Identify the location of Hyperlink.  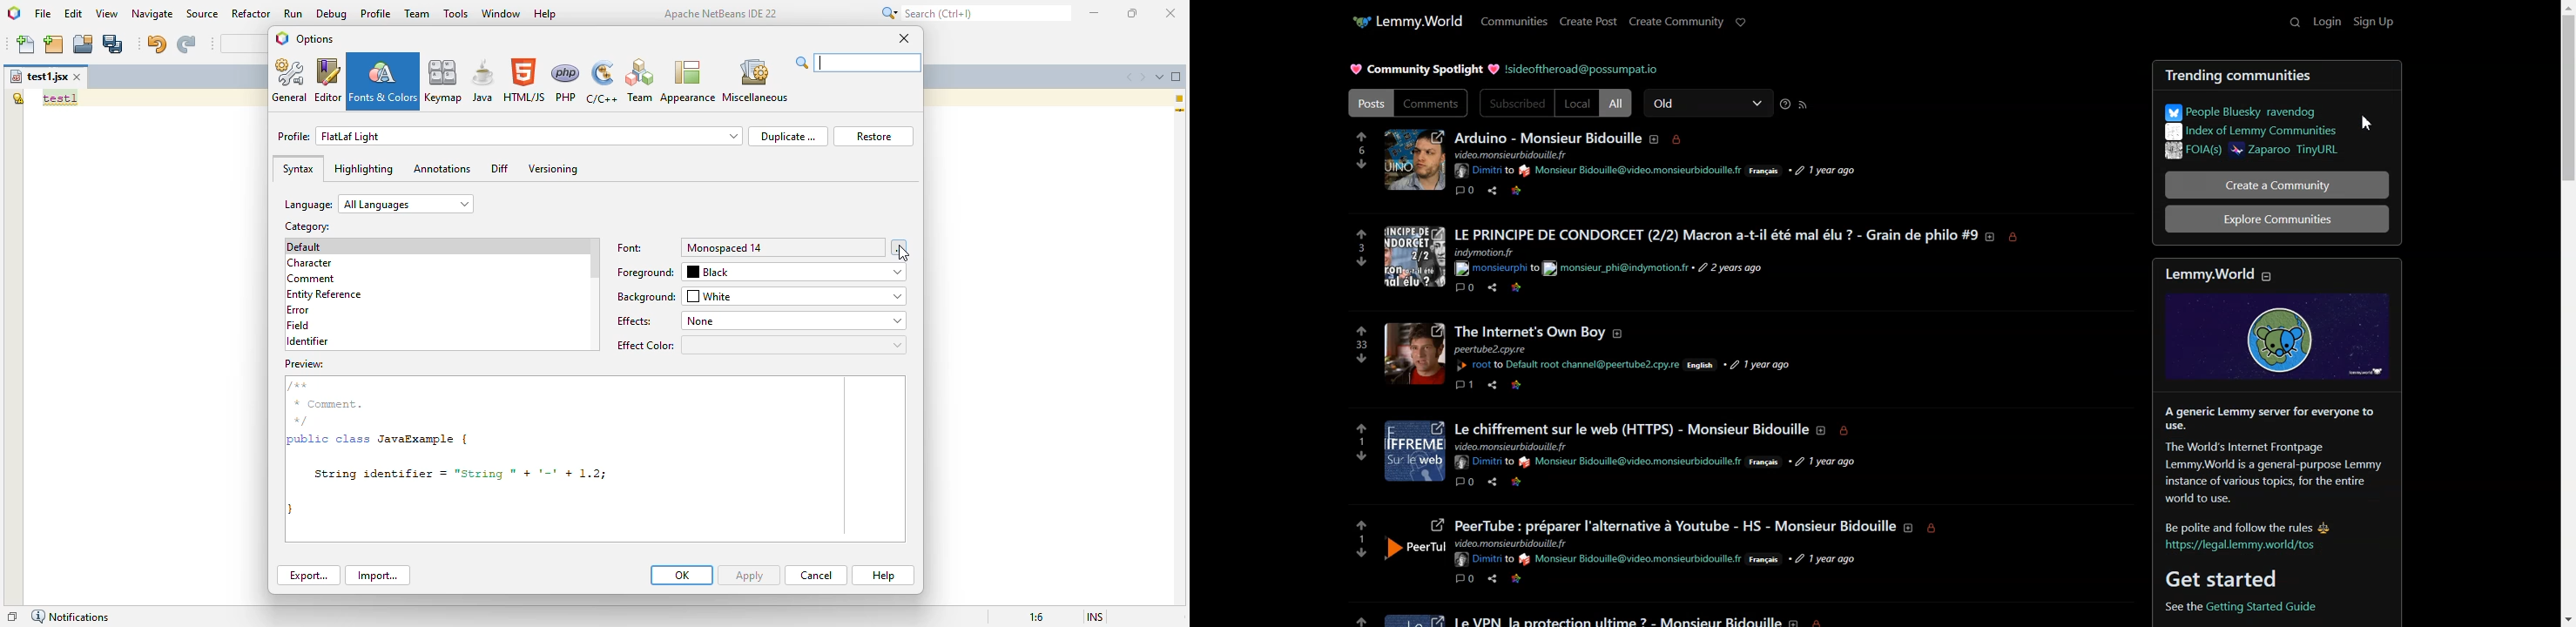
(1583, 69).